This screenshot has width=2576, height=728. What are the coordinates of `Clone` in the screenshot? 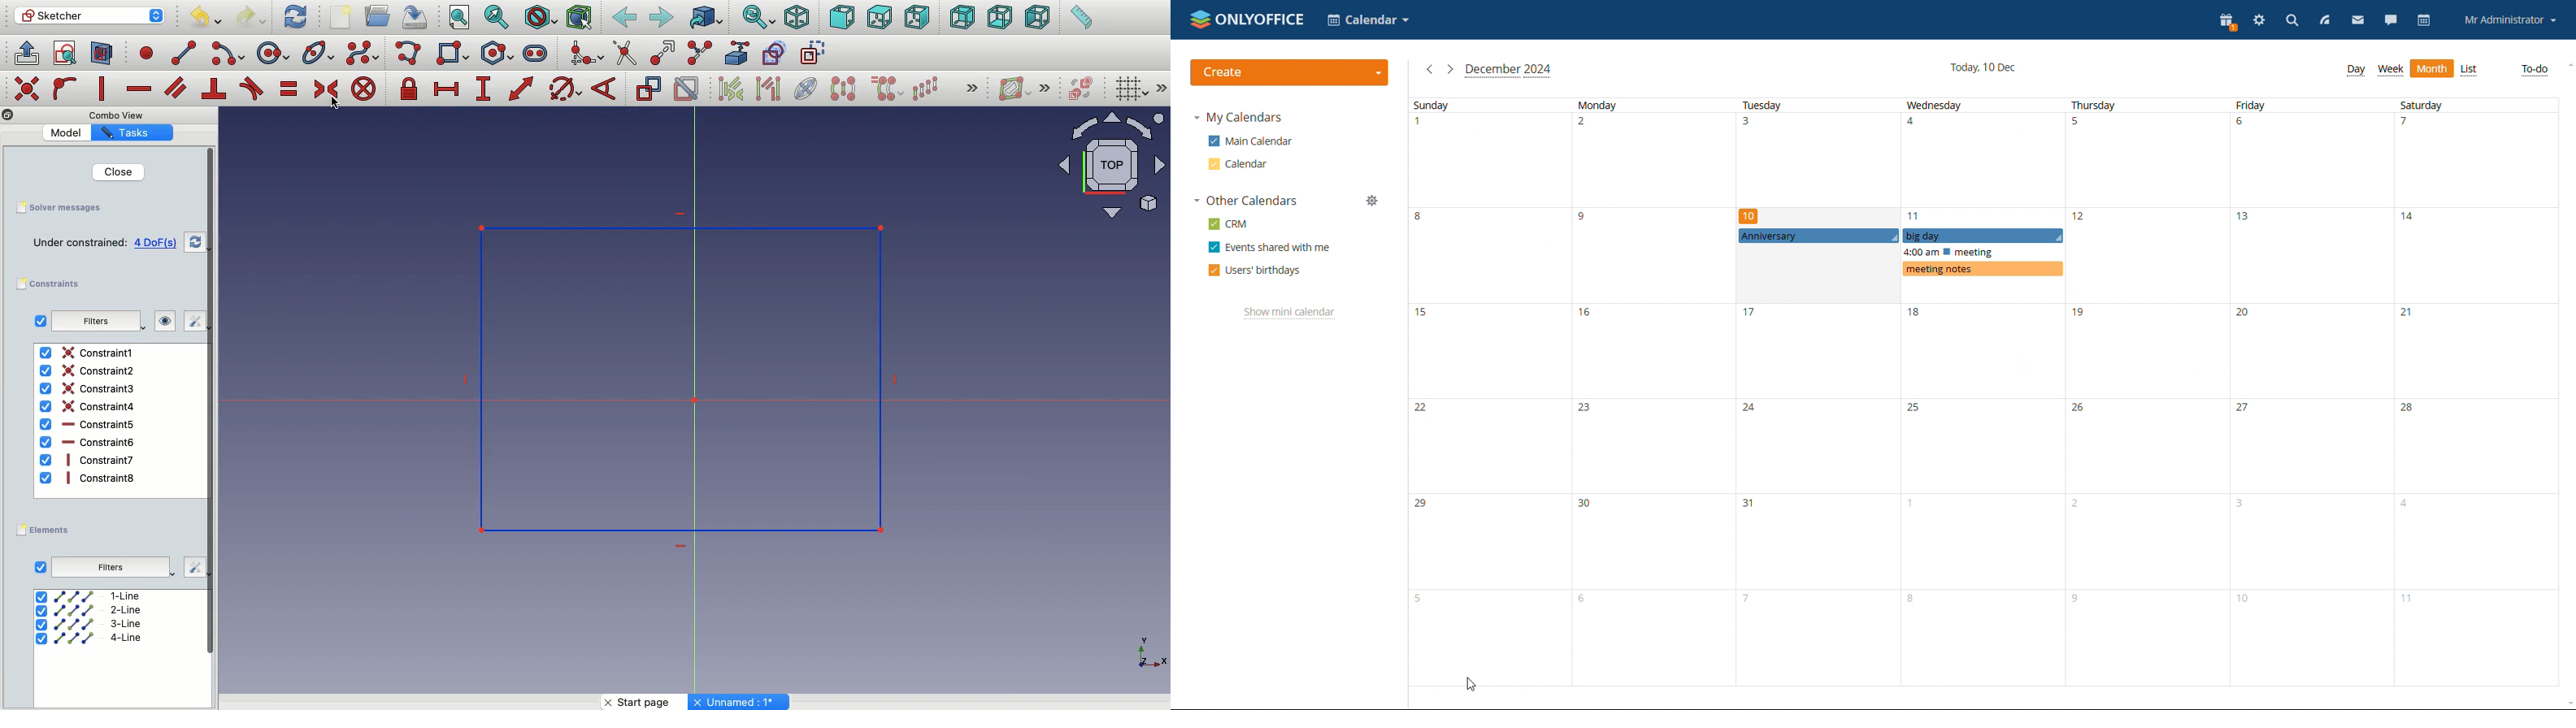 It's located at (885, 89).